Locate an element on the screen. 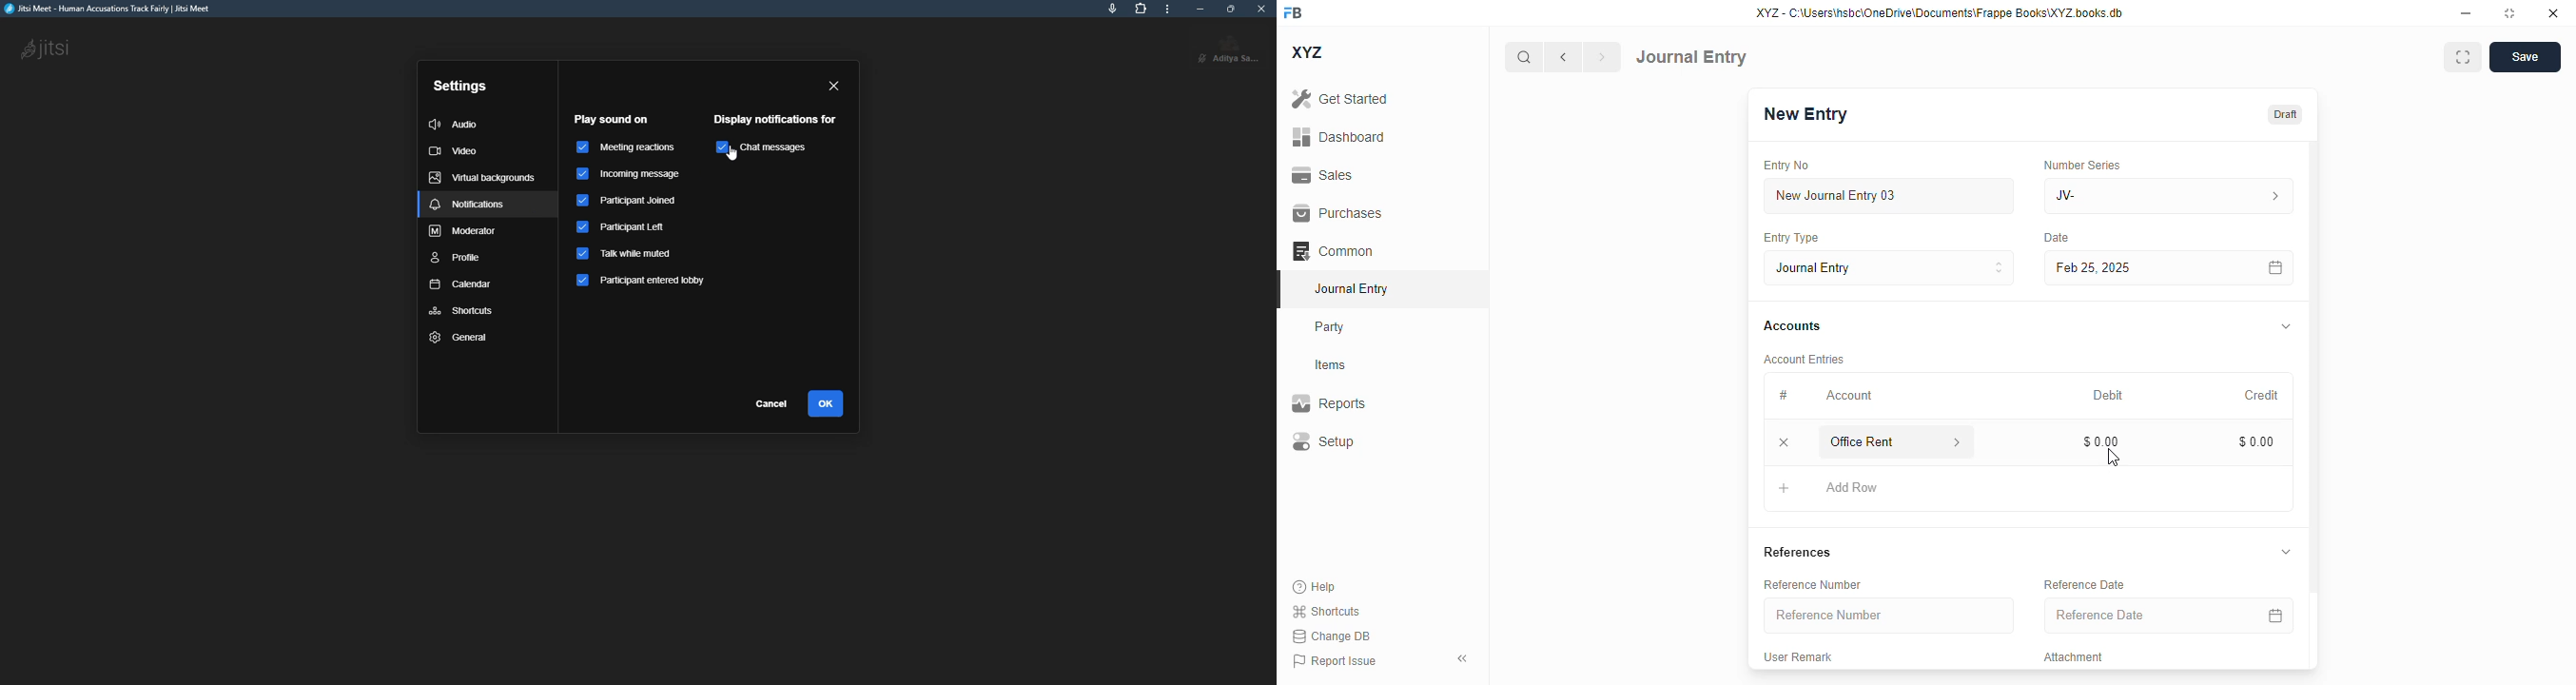 The height and width of the screenshot is (700, 2576). JV- is located at coordinates (2127, 196).